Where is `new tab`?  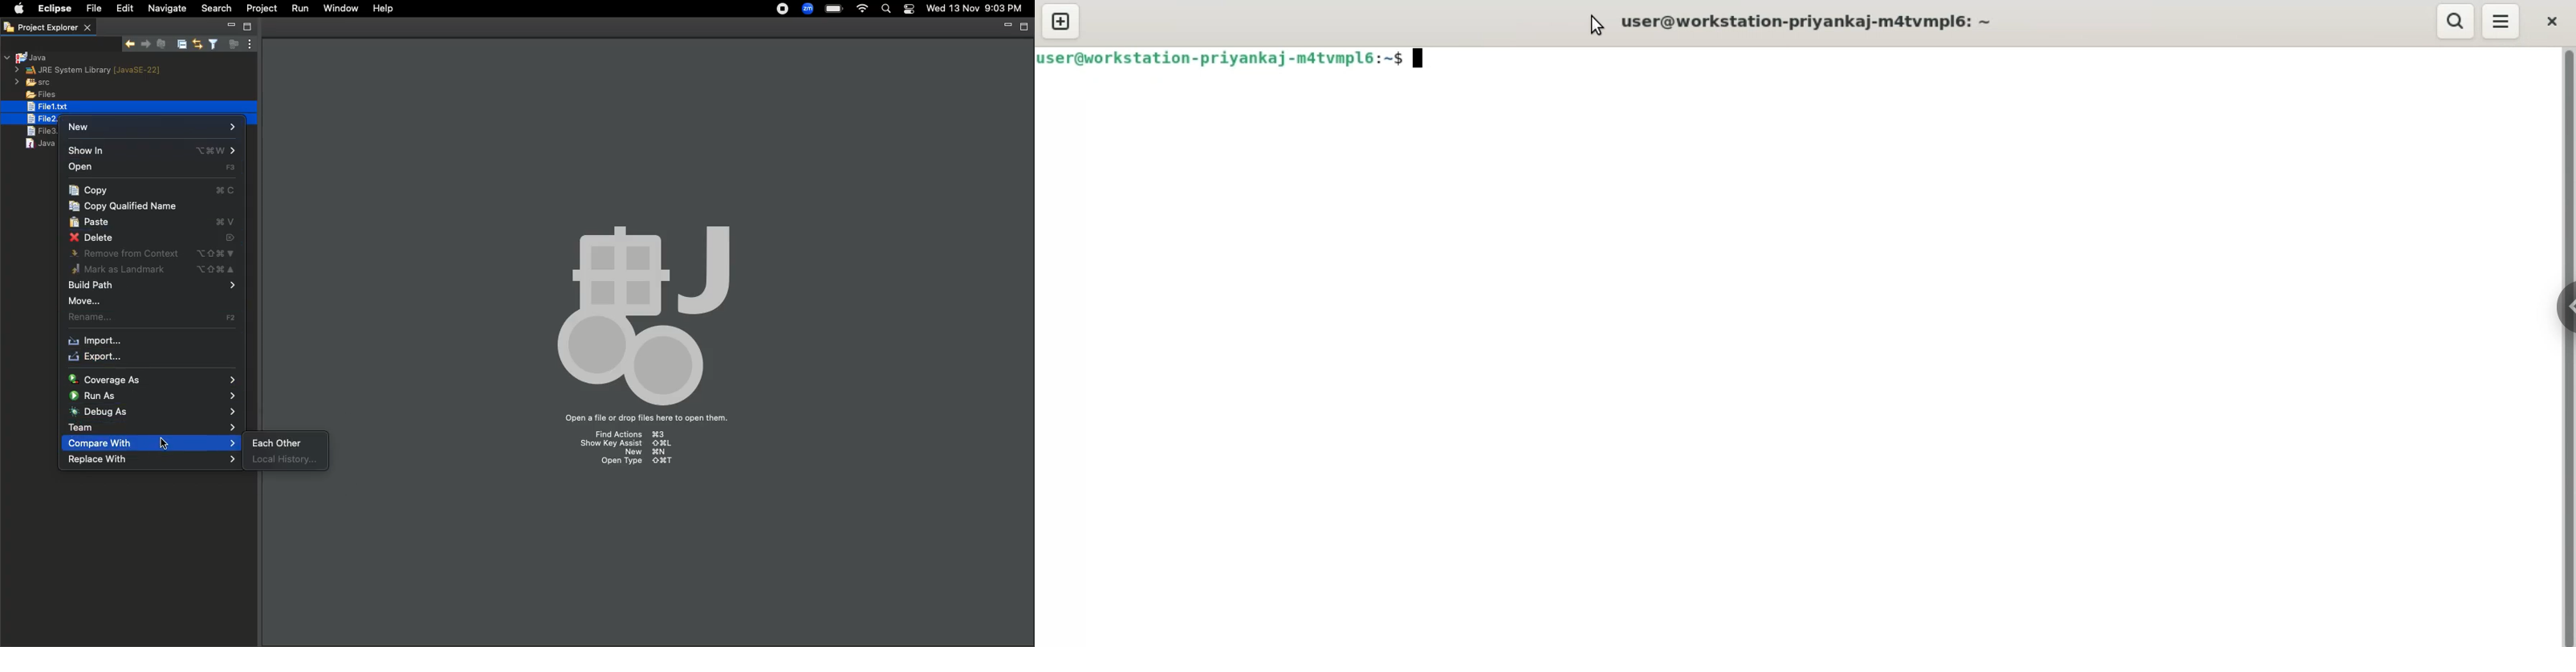
new tab is located at coordinates (1064, 21).